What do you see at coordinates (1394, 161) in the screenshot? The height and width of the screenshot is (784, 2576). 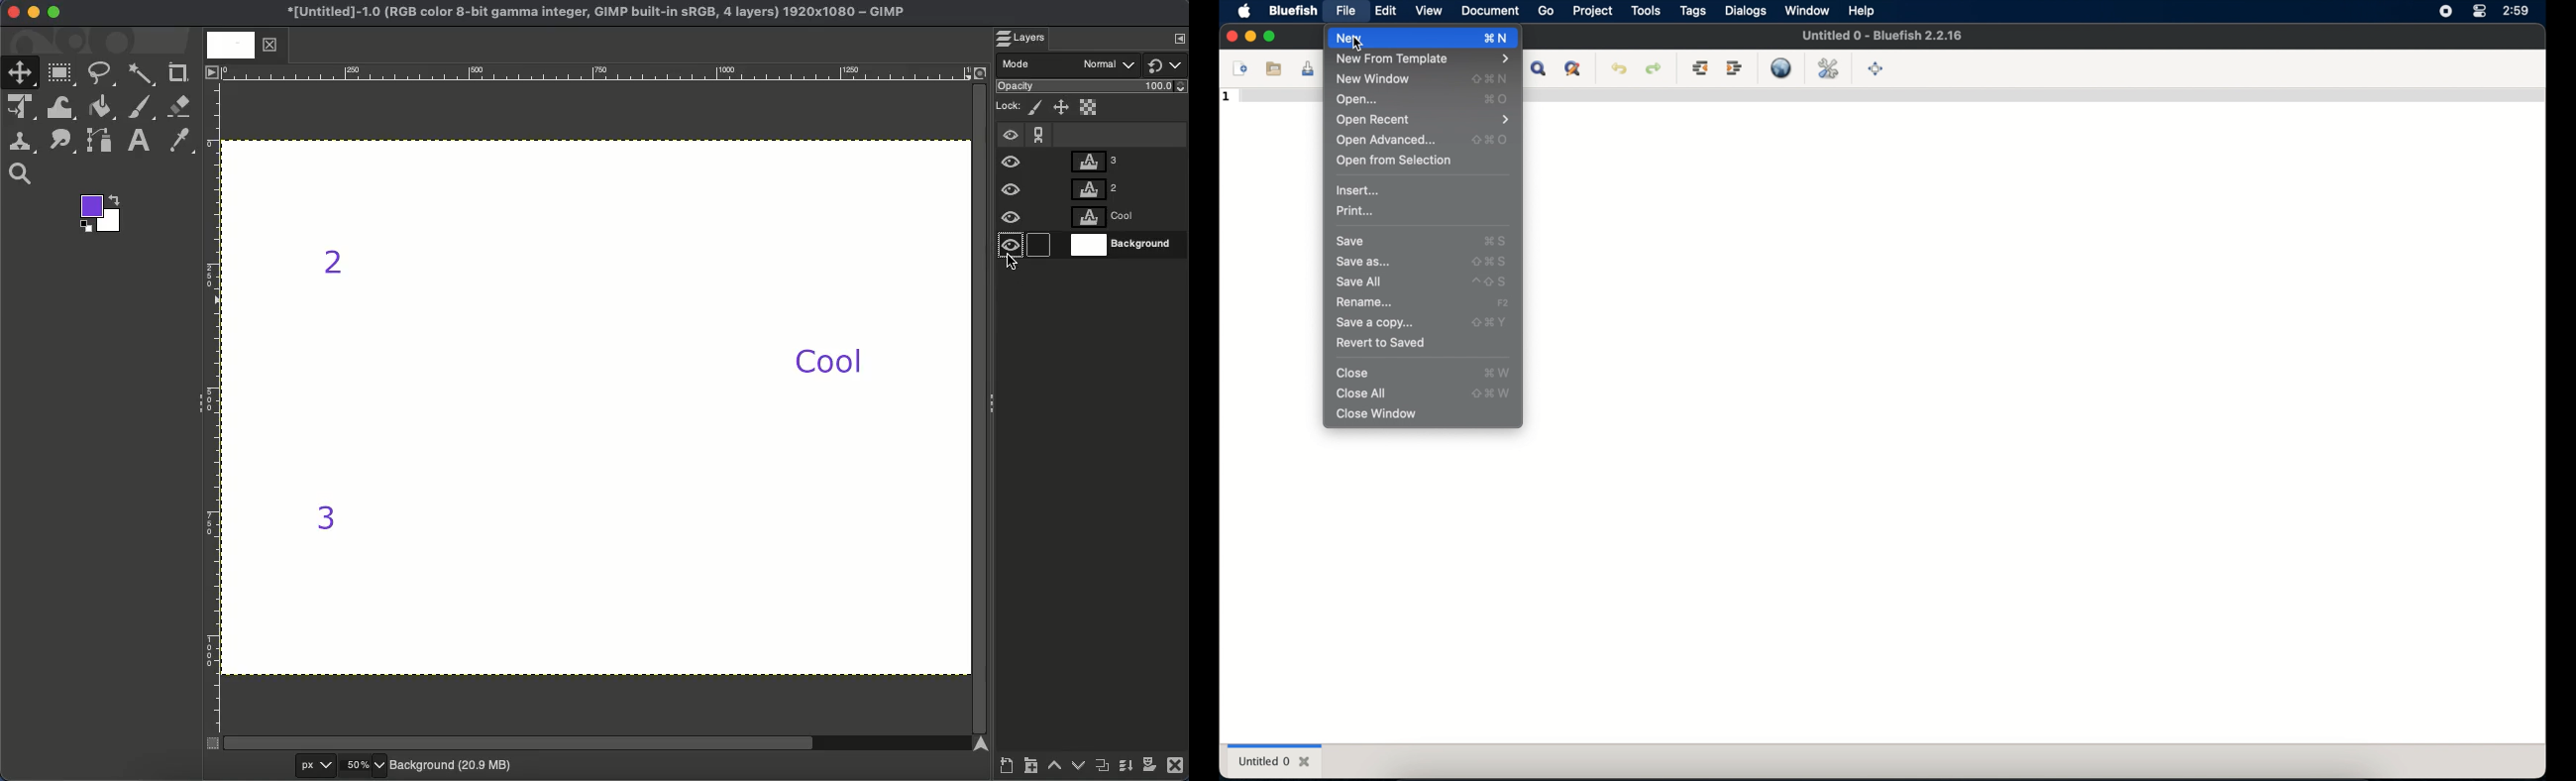 I see `open from selection` at bounding box center [1394, 161].